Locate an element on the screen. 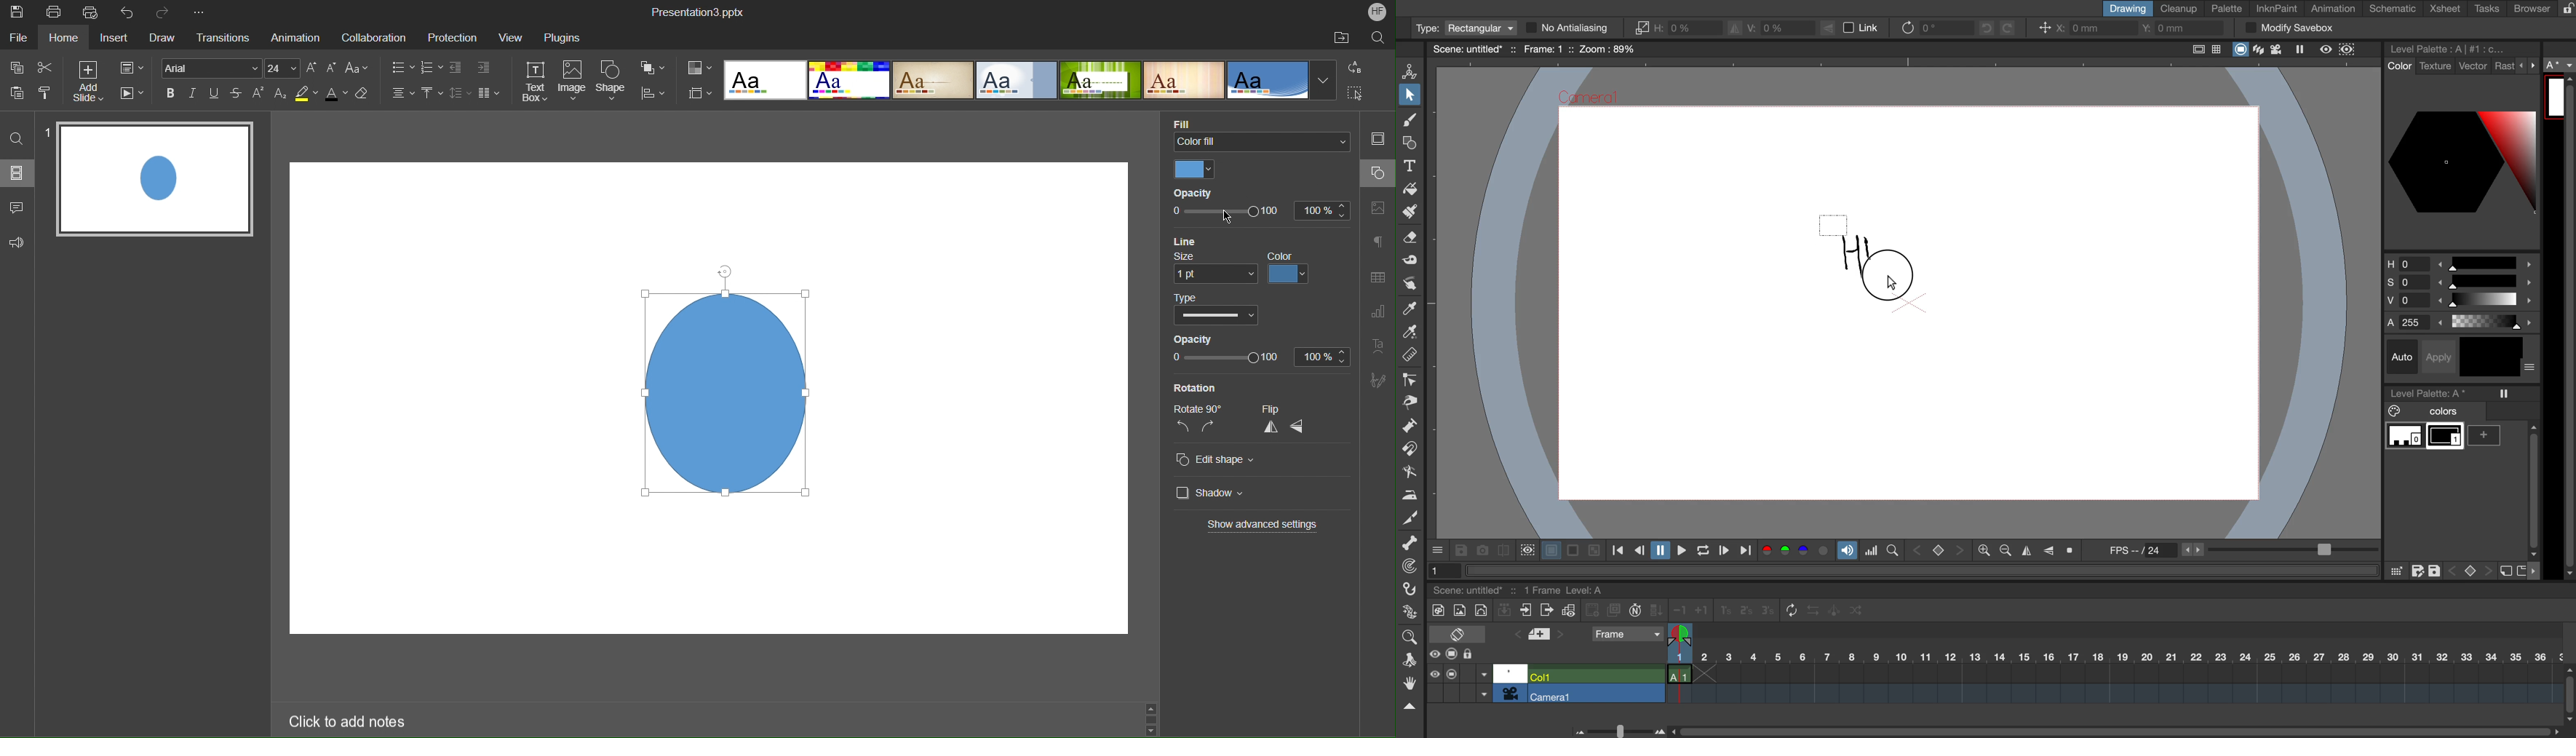 This screenshot has width=2576, height=756. apply is located at coordinates (2442, 355).